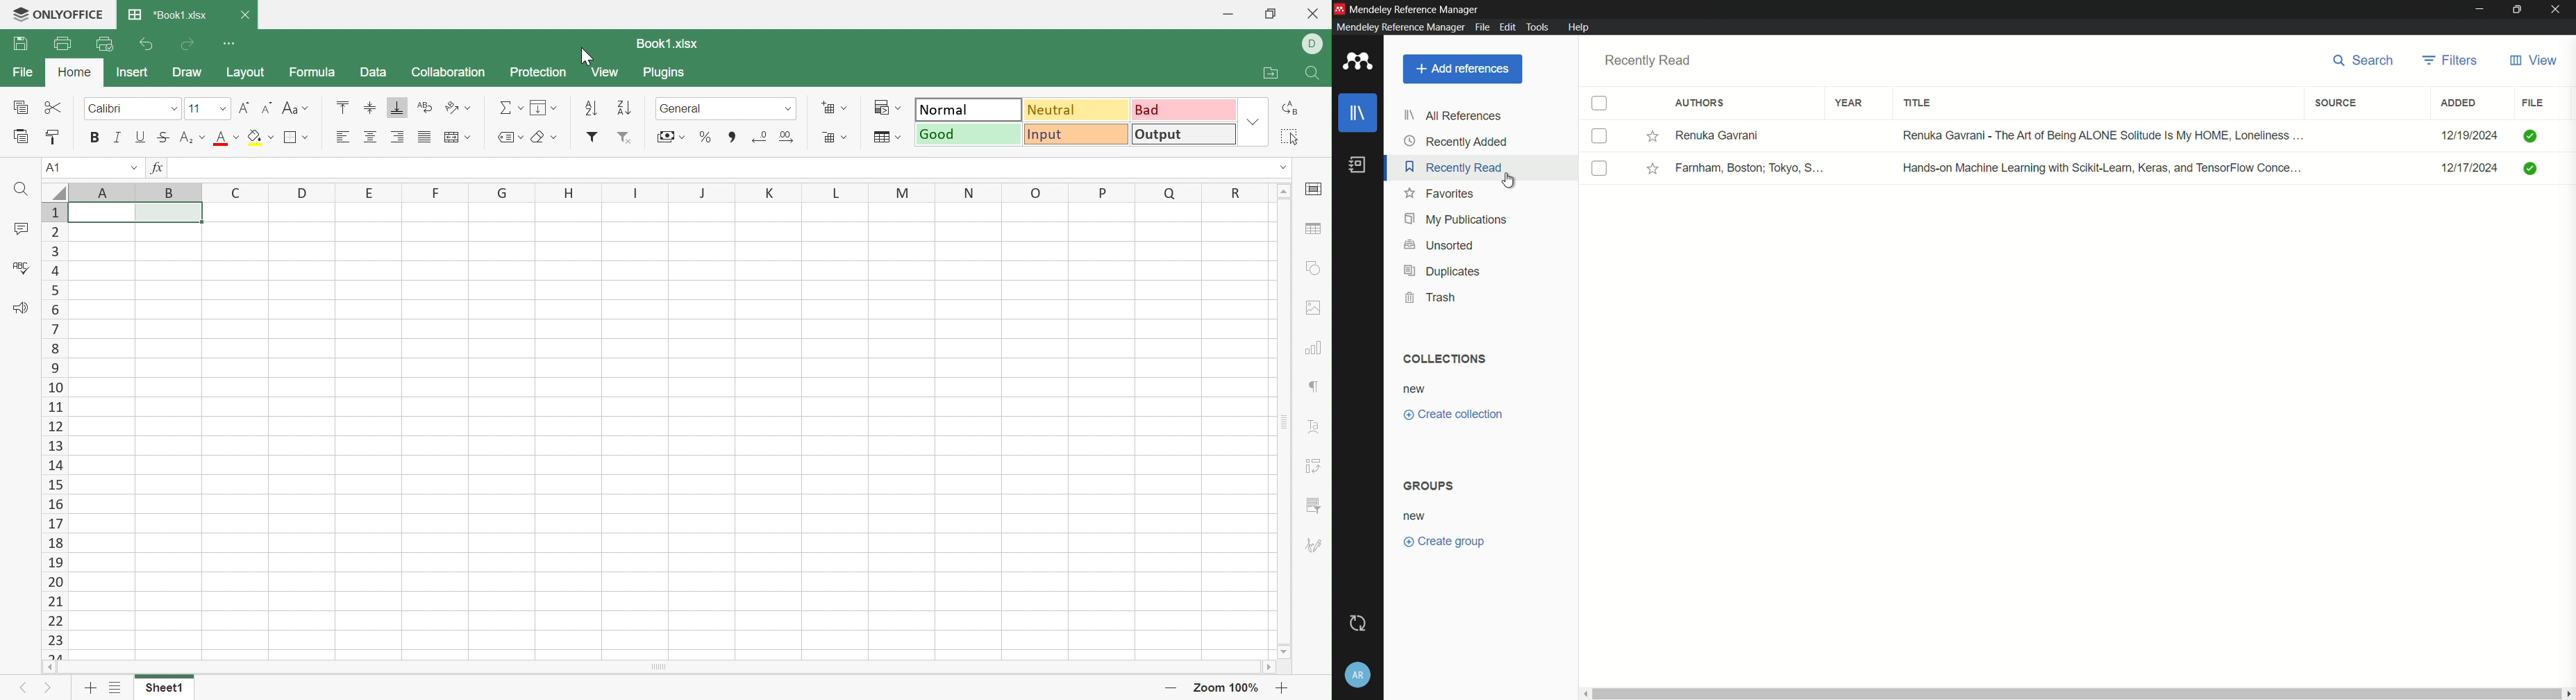 This screenshot has height=700, width=2576. What do you see at coordinates (1318, 268) in the screenshot?
I see `Shape settings` at bounding box center [1318, 268].